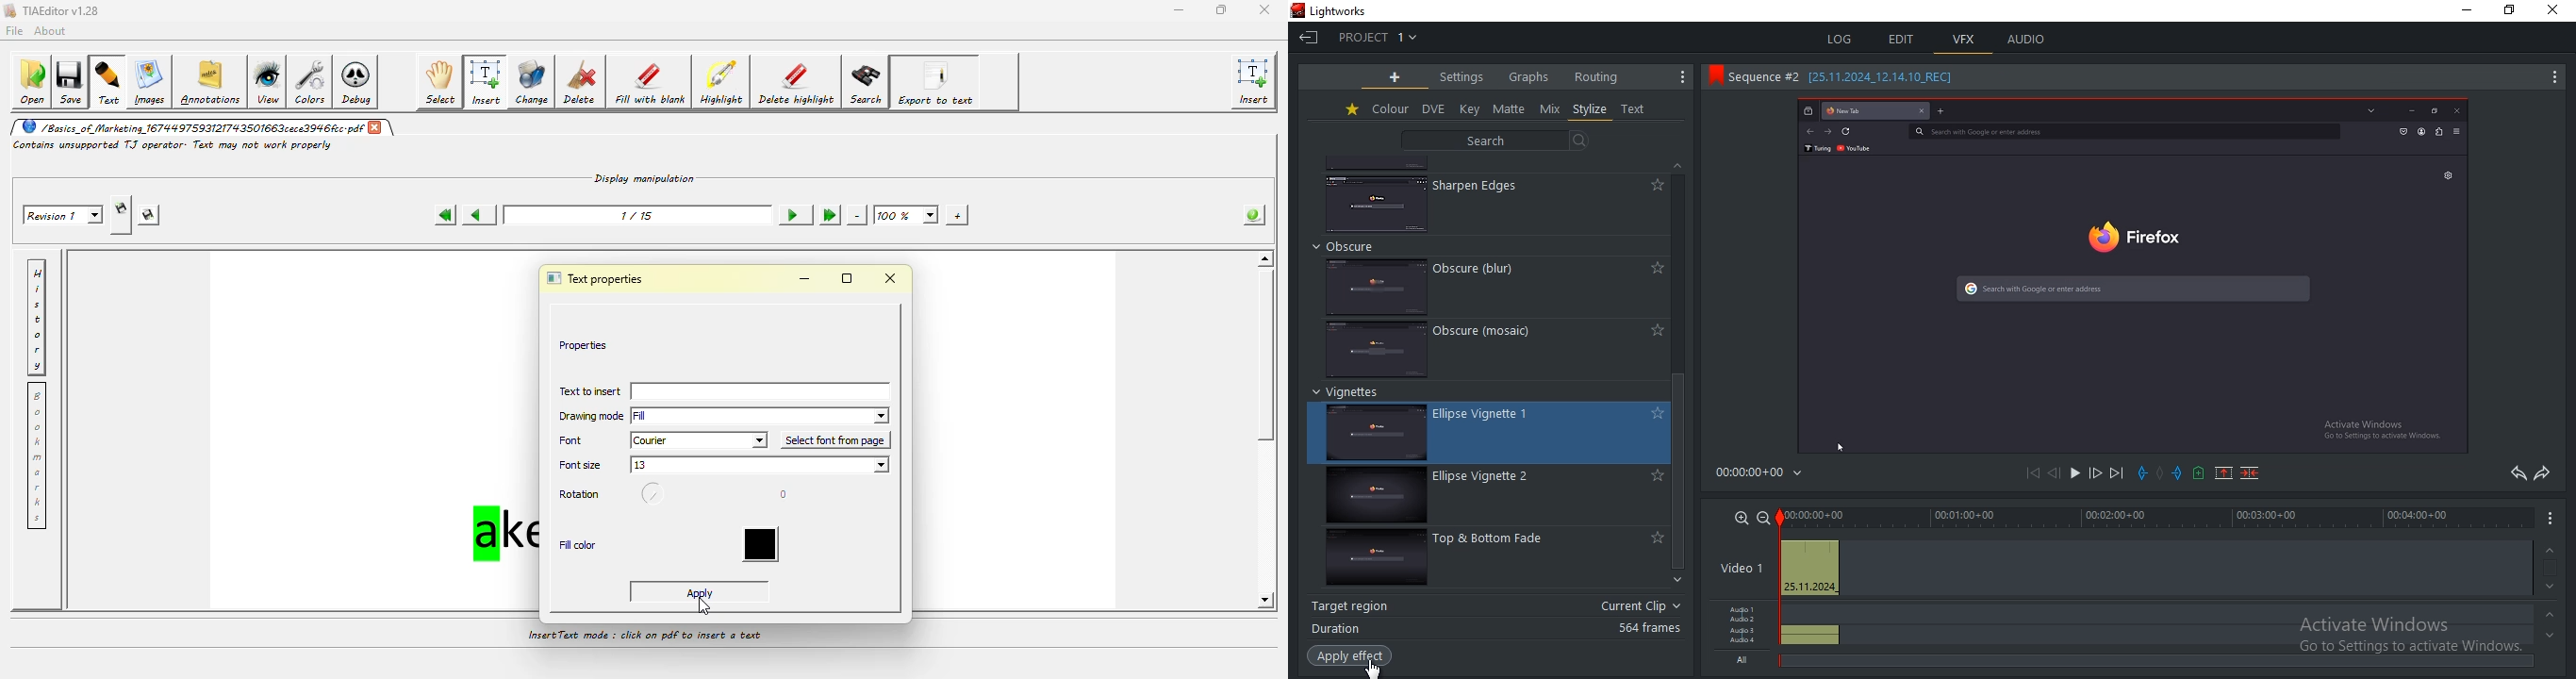 The height and width of the screenshot is (700, 2576). I want to click on apply effect, so click(1352, 656).